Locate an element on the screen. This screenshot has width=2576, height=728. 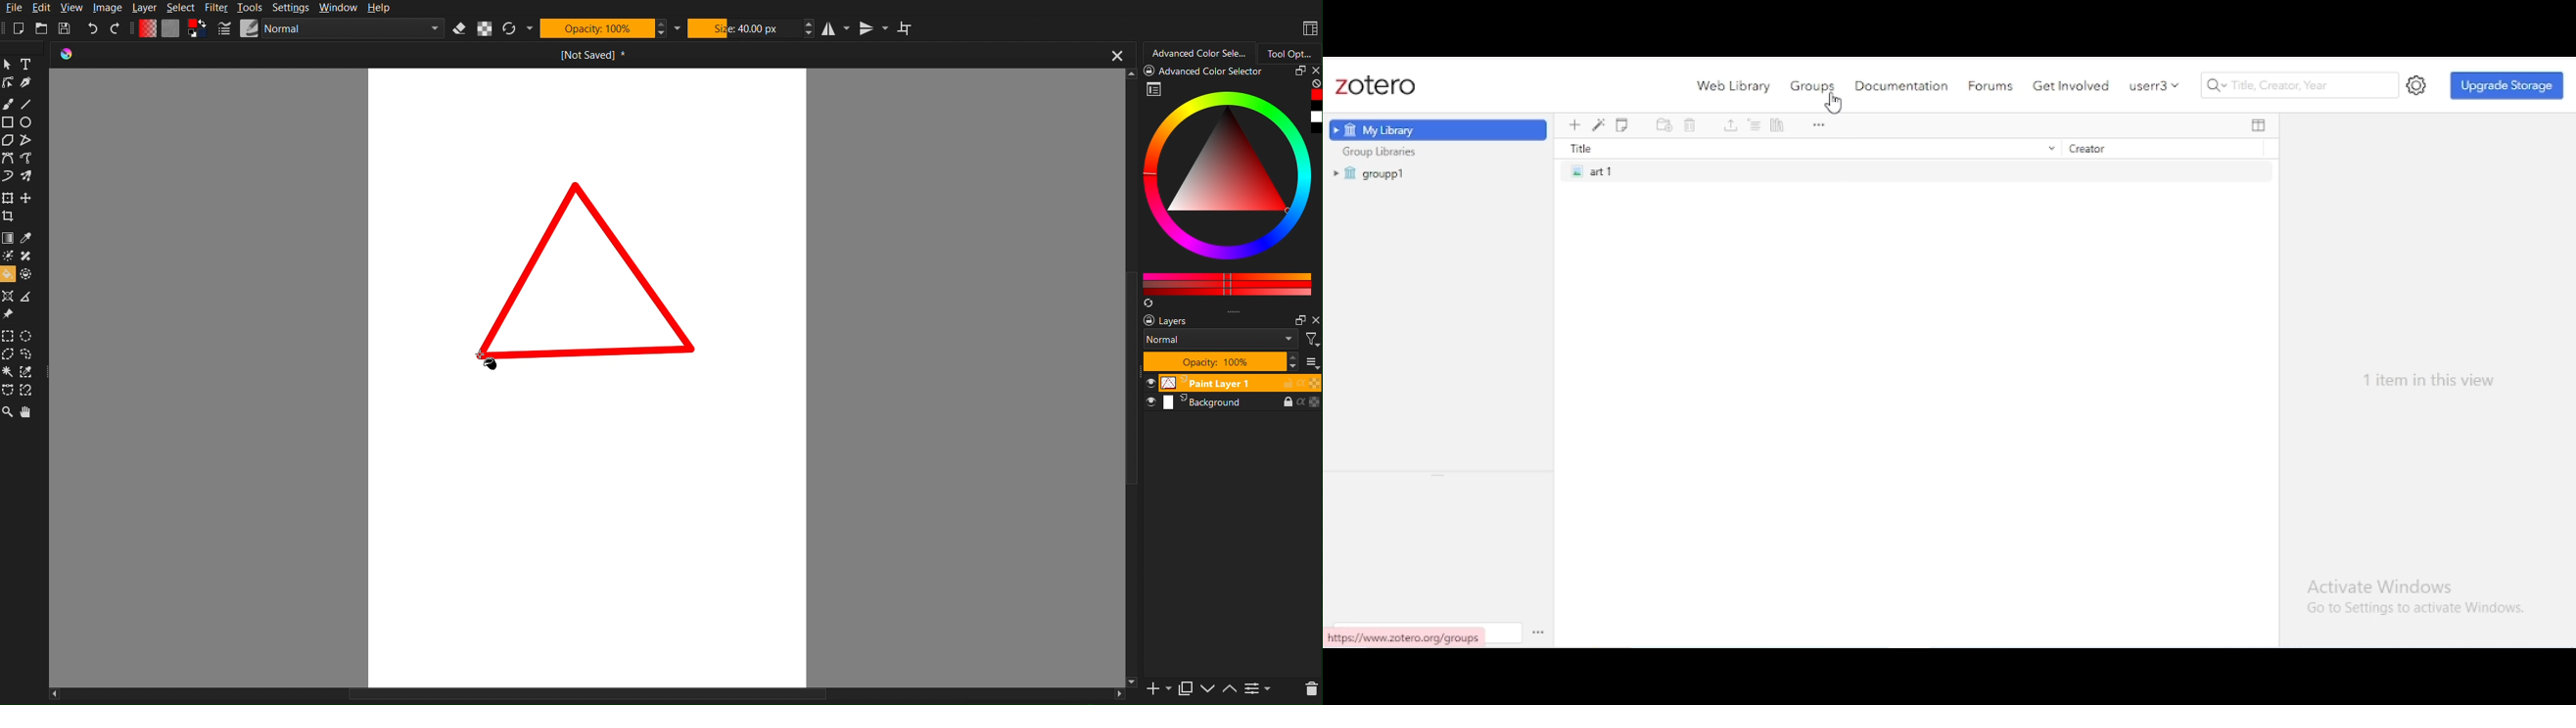
1 item in this view is located at coordinates (2429, 381).